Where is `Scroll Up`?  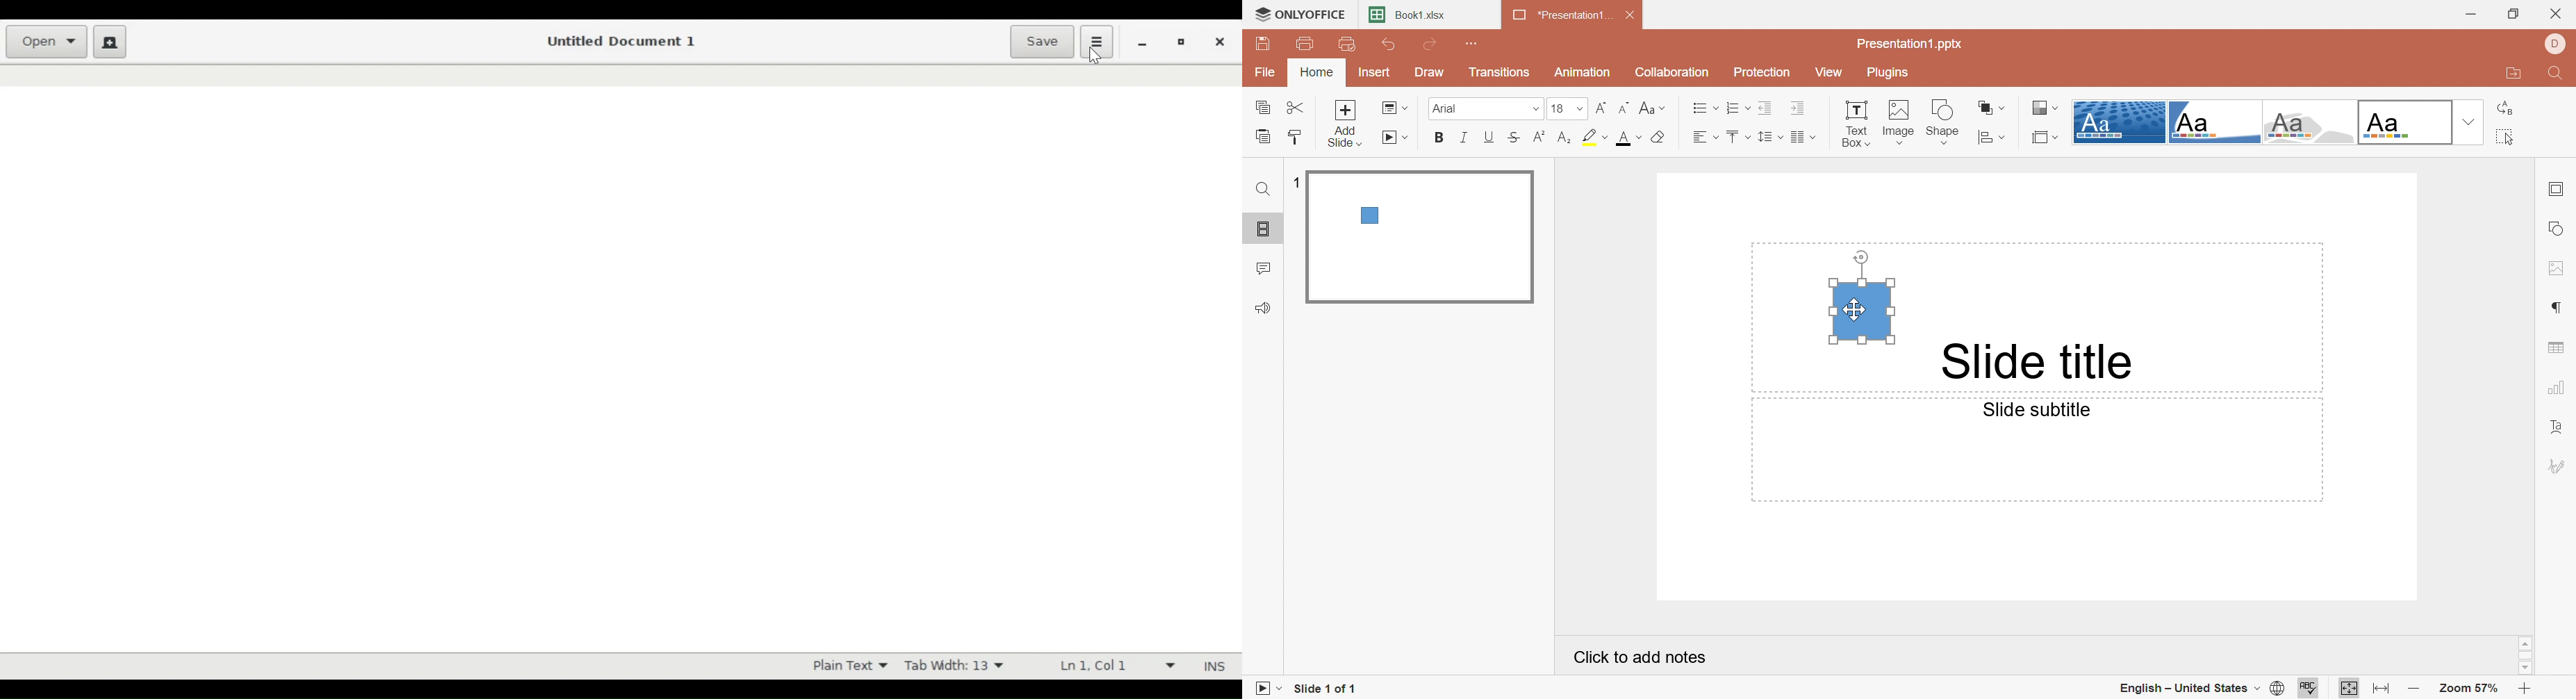
Scroll Up is located at coordinates (2525, 643).